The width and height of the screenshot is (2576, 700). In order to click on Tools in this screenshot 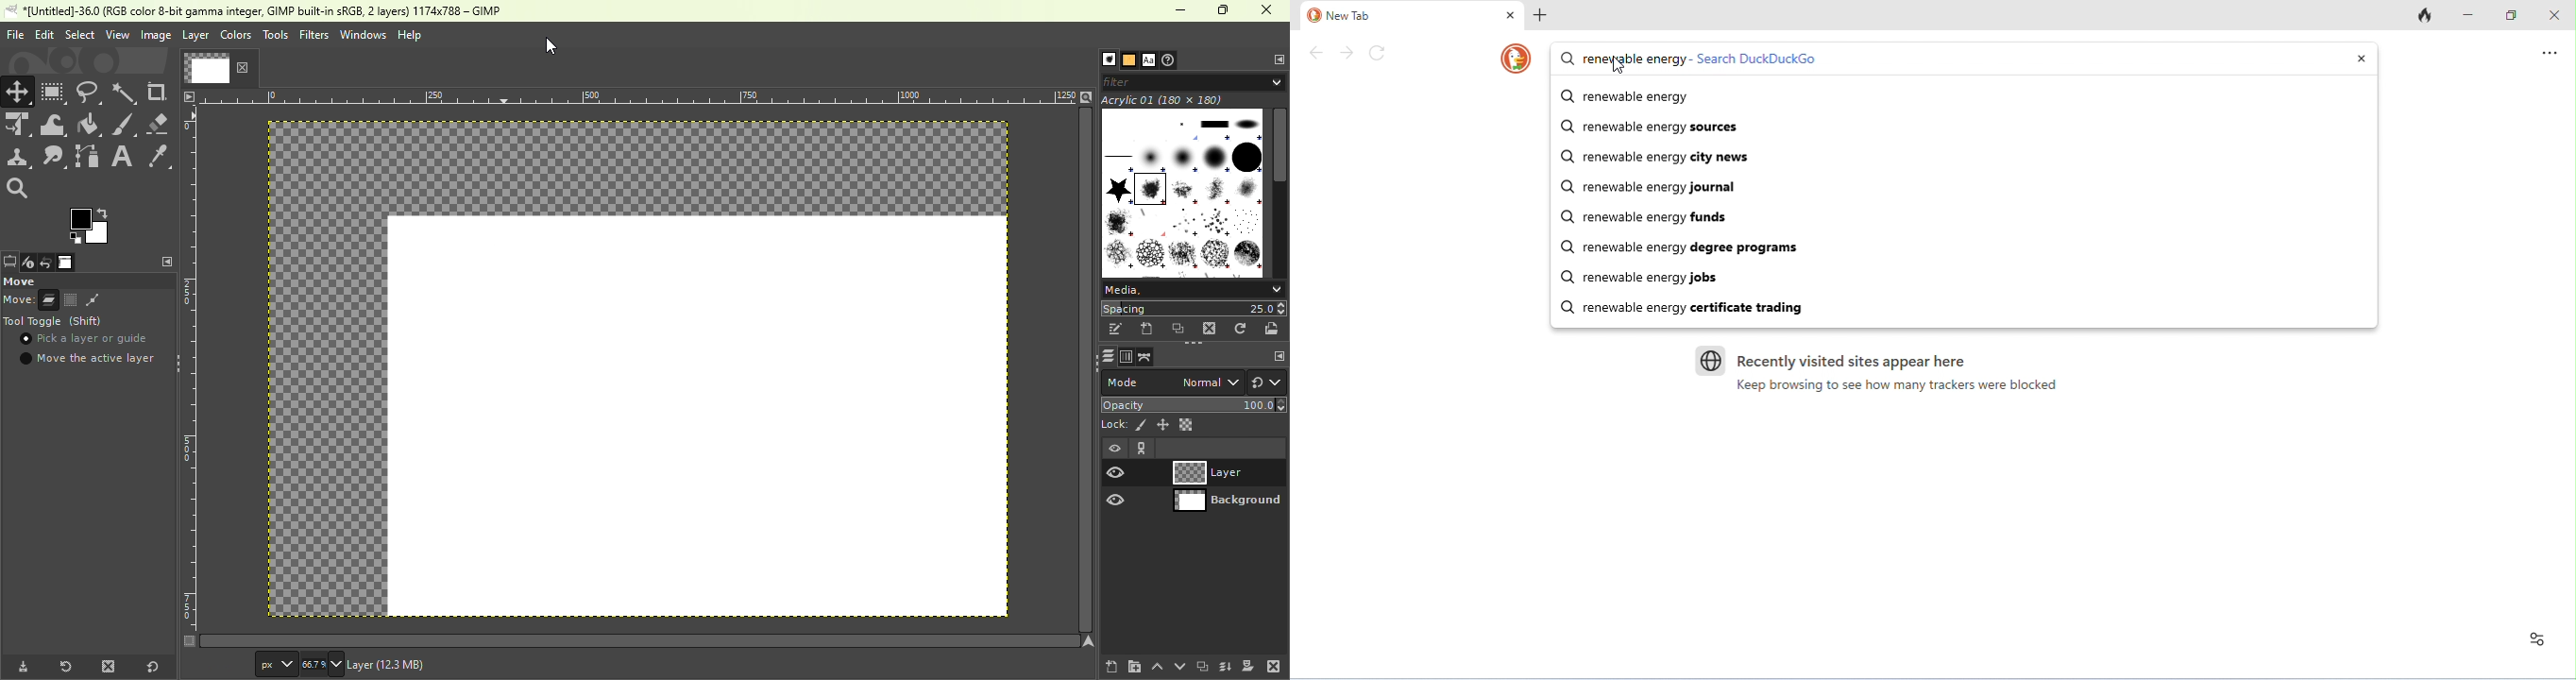, I will do `click(275, 35)`.